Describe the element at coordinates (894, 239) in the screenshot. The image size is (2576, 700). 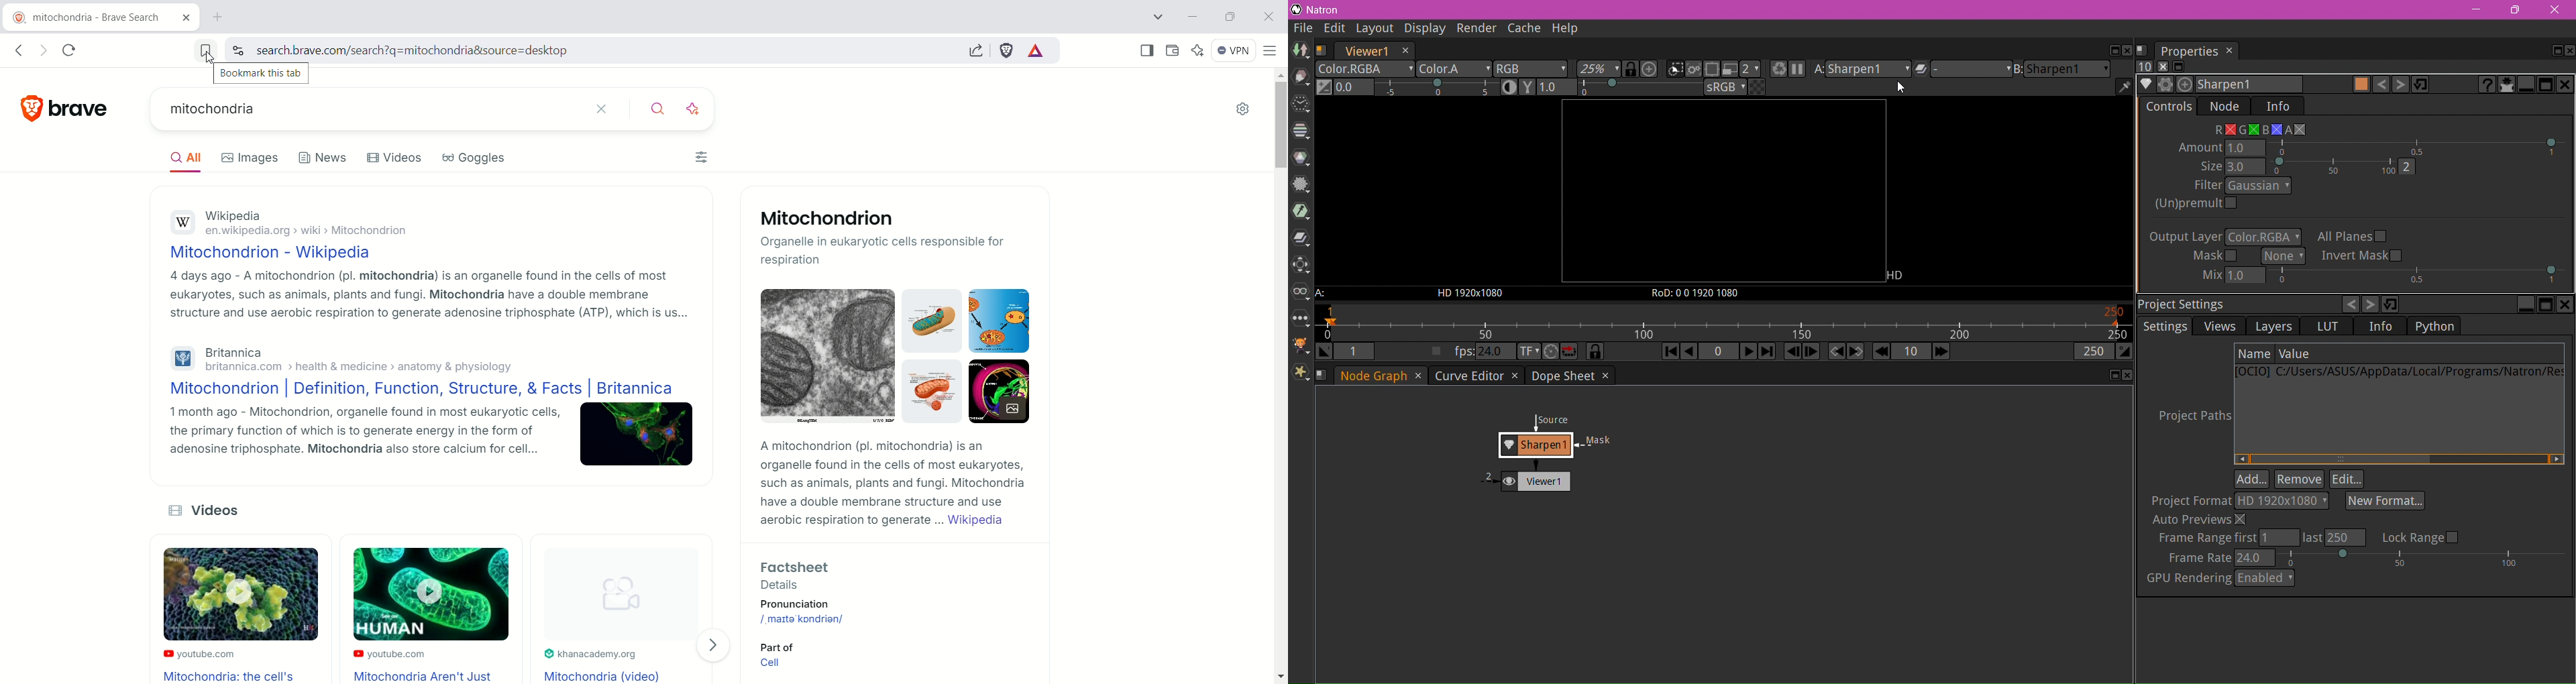
I see `Mitochondrion -Organelle in eukaryotic cells responsible for respiration` at that location.